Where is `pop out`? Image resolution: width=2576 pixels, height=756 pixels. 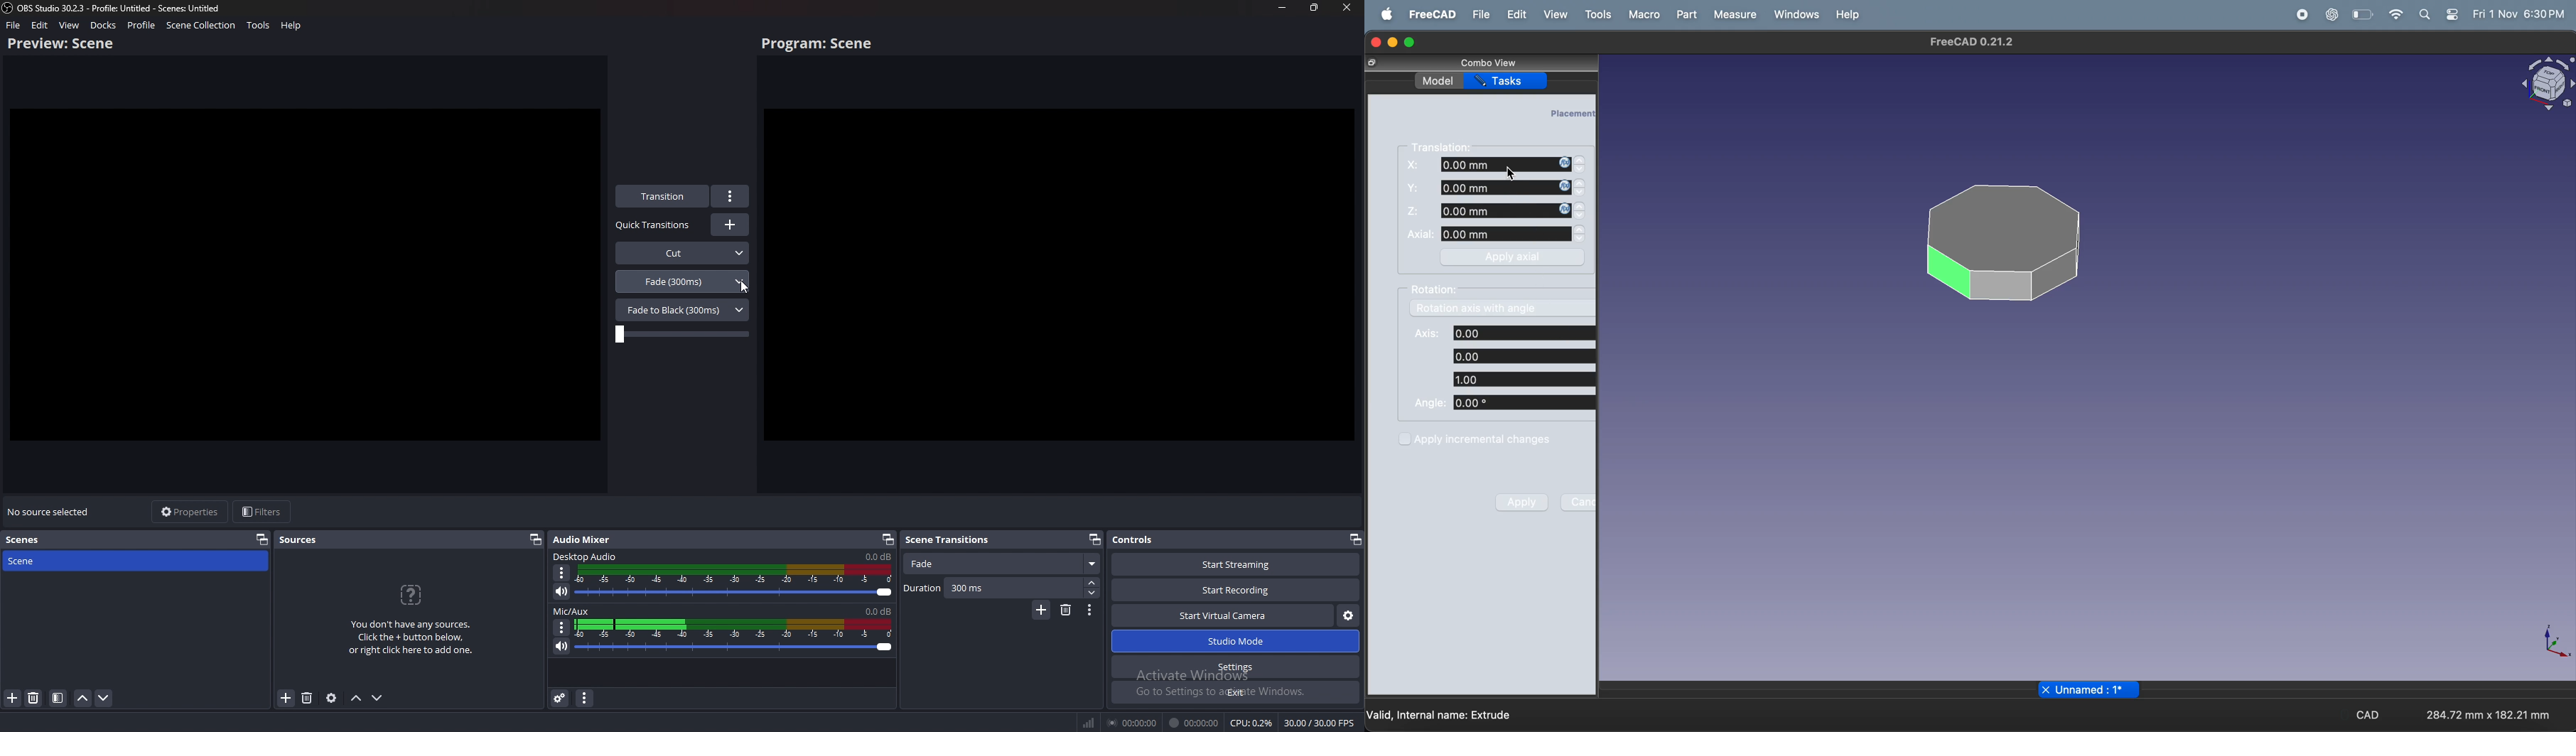
pop out is located at coordinates (262, 539).